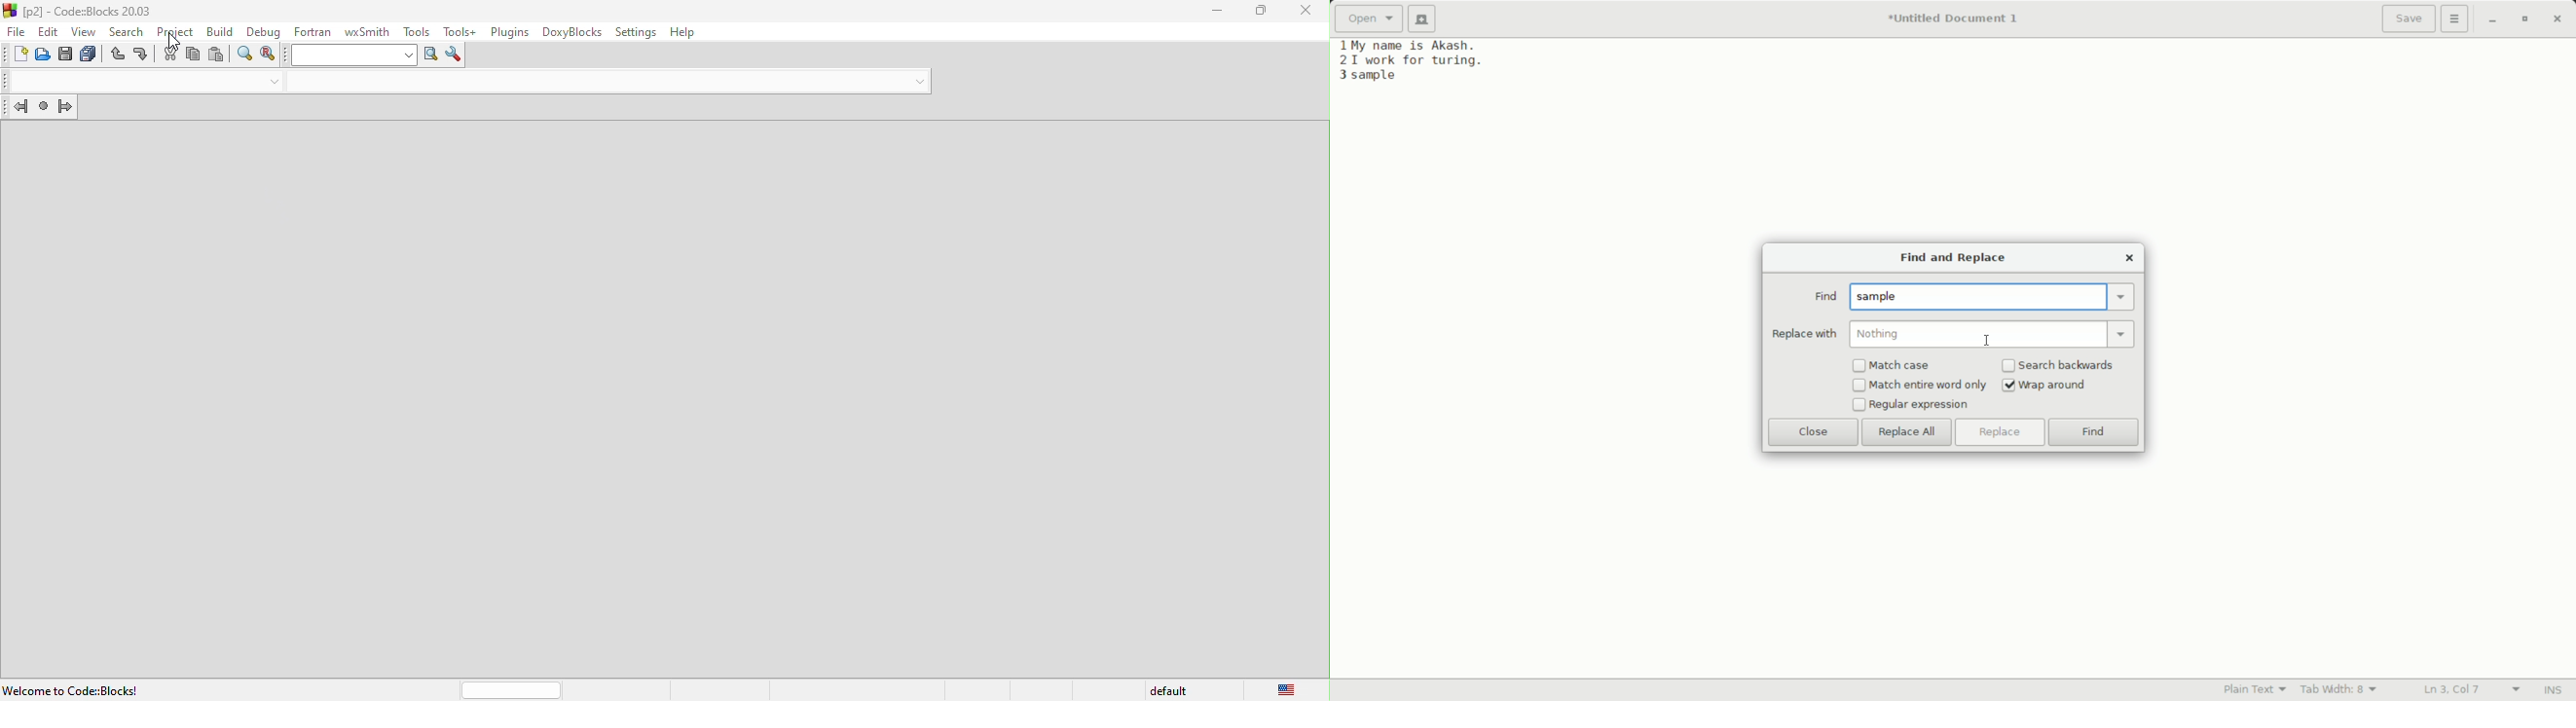 The width and height of the screenshot is (2576, 728). What do you see at coordinates (1288, 690) in the screenshot?
I see `united state` at bounding box center [1288, 690].